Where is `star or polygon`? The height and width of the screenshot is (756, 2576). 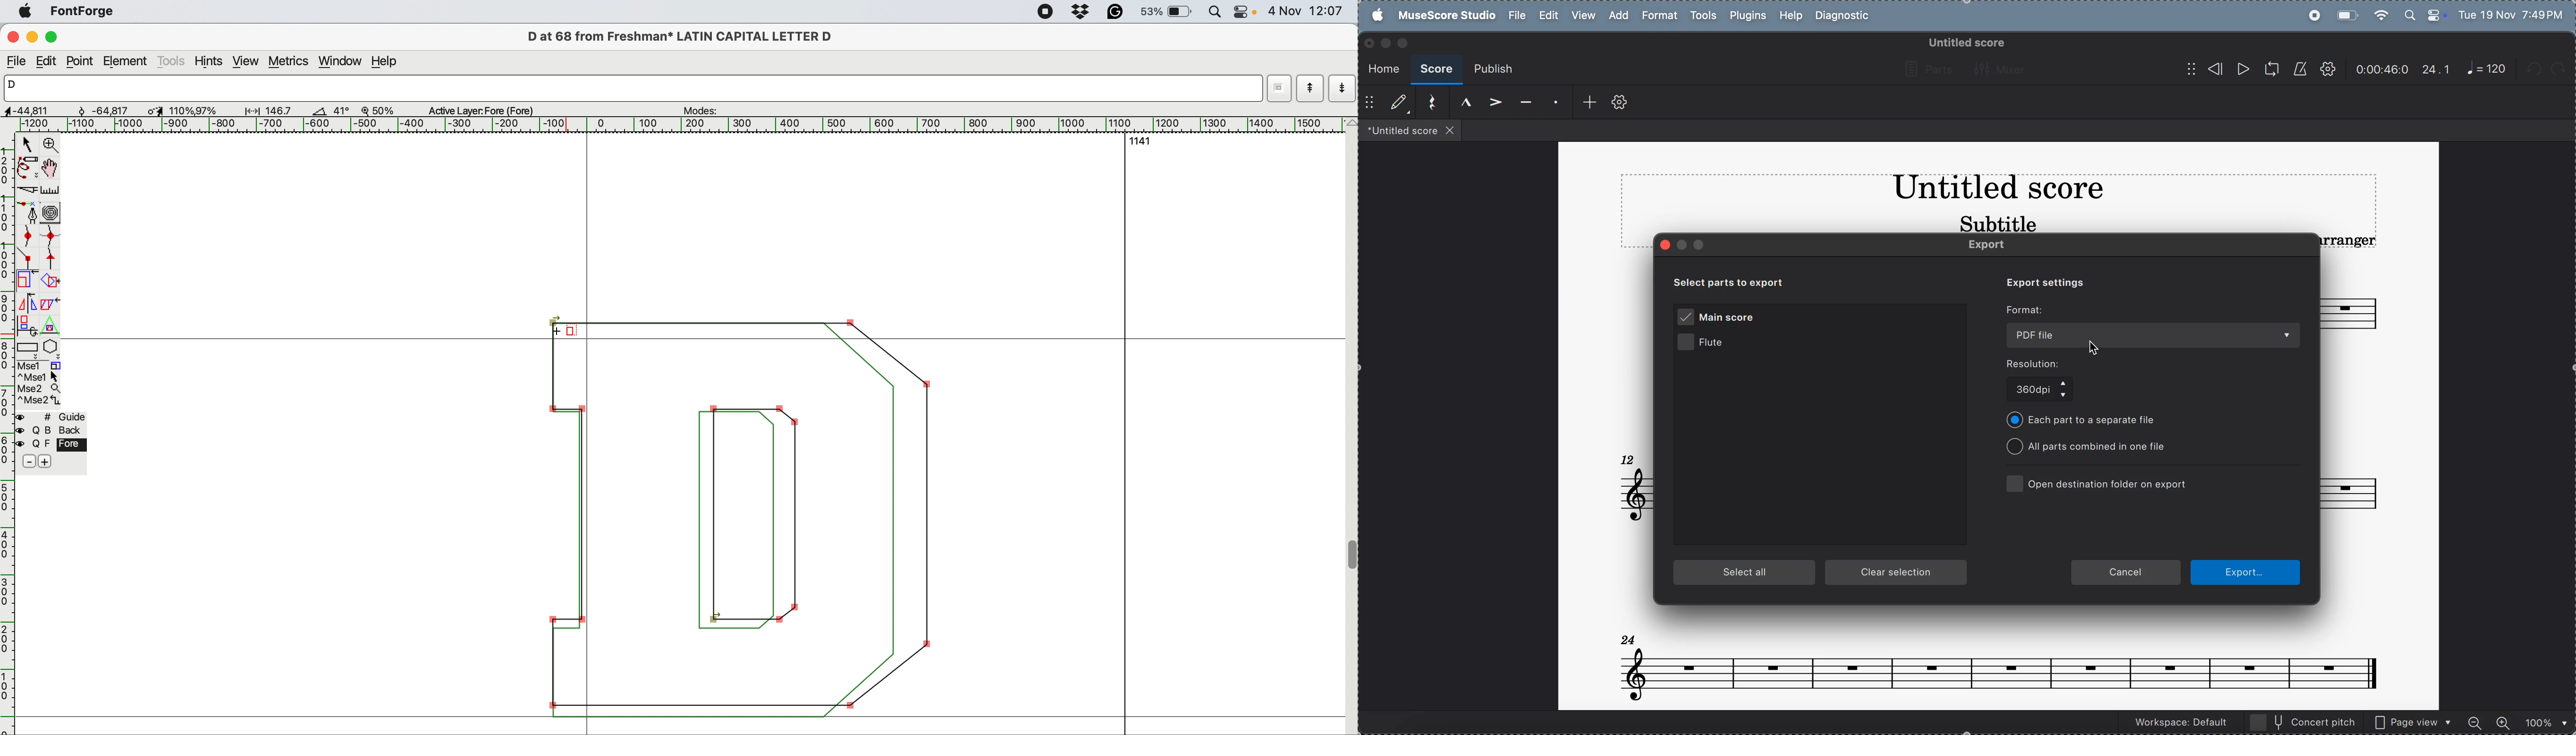
star or polygon is located at coordinates (51, 349).